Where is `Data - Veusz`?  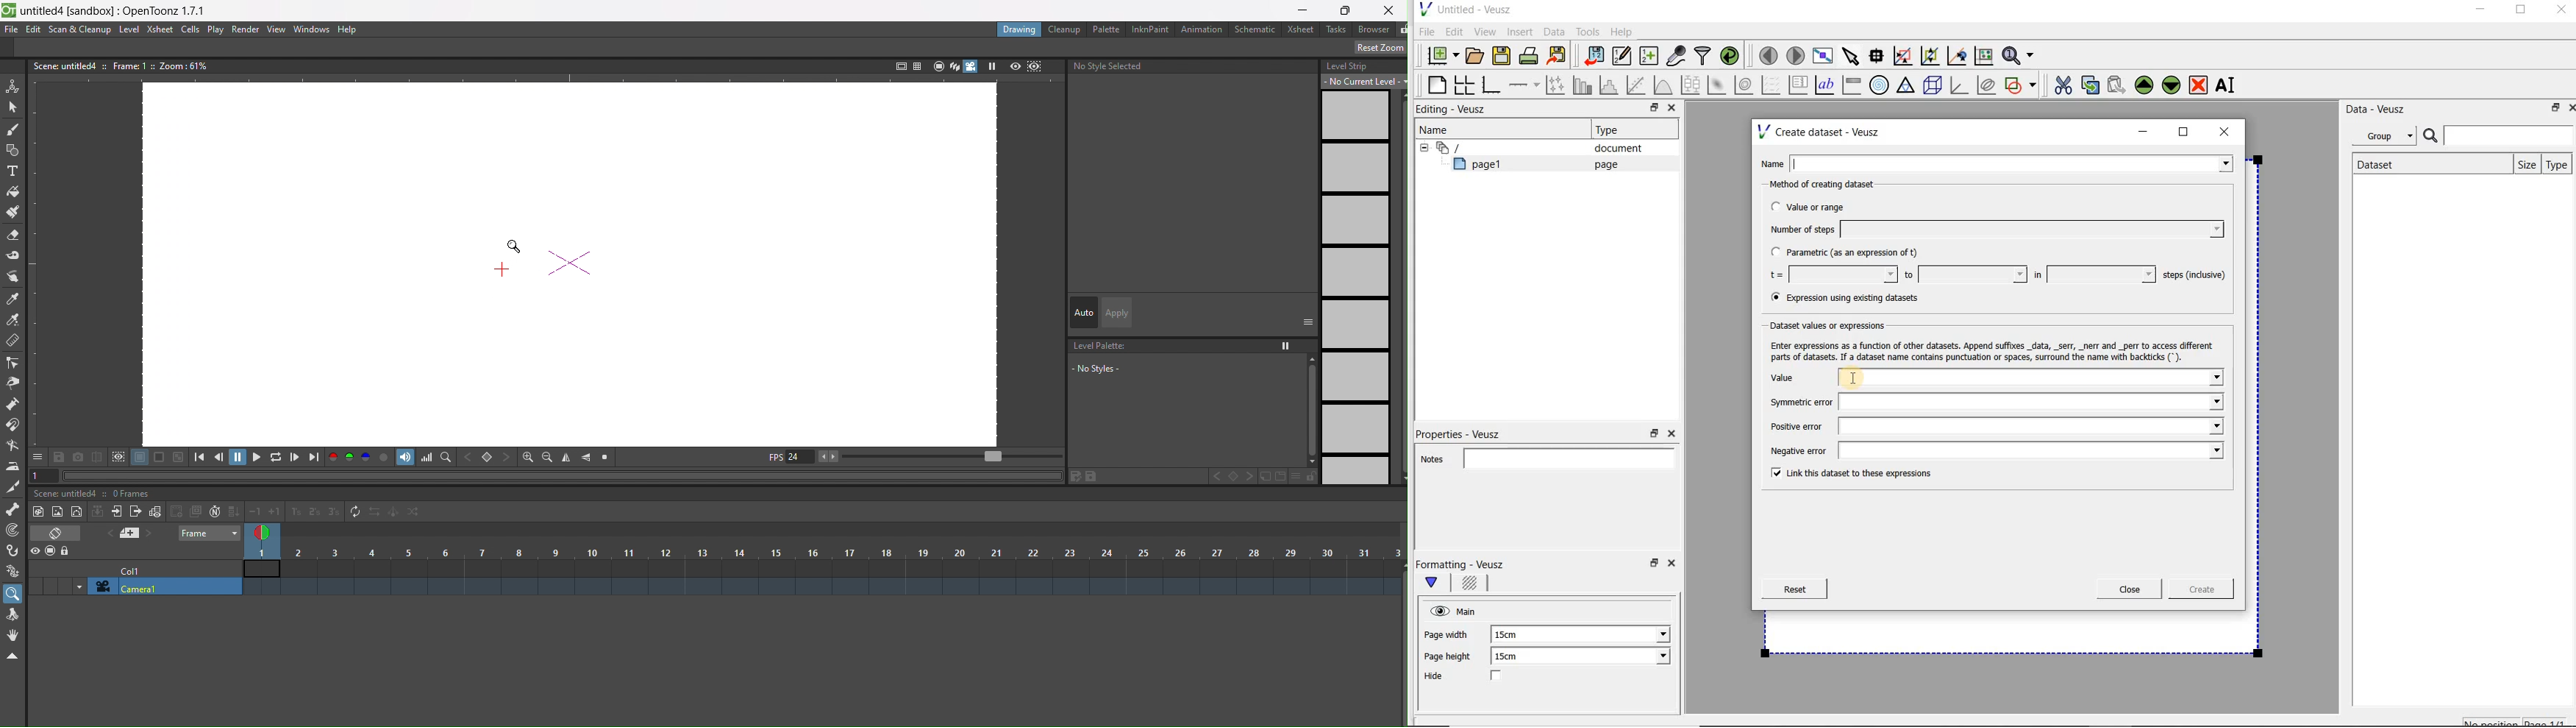 Data - Veusz is located at coordinates (2381, 109).